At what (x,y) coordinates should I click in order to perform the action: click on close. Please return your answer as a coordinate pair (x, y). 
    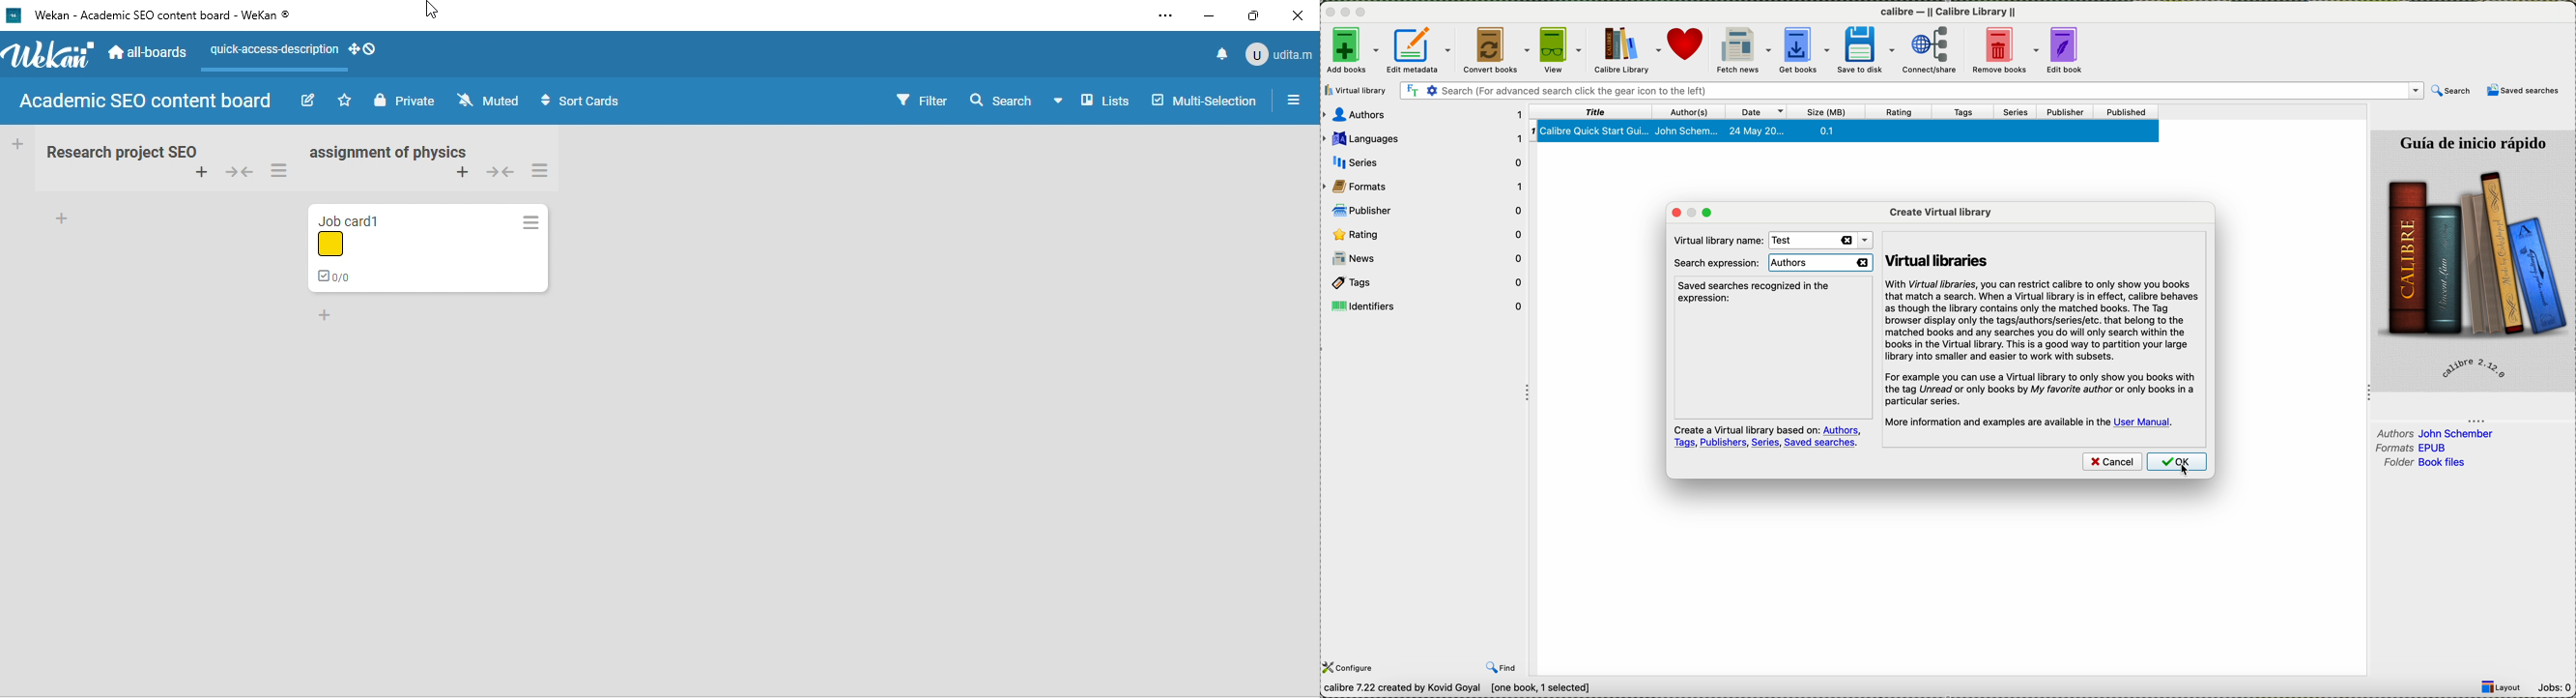
    Looking at the image, I should click on (1305, 15).